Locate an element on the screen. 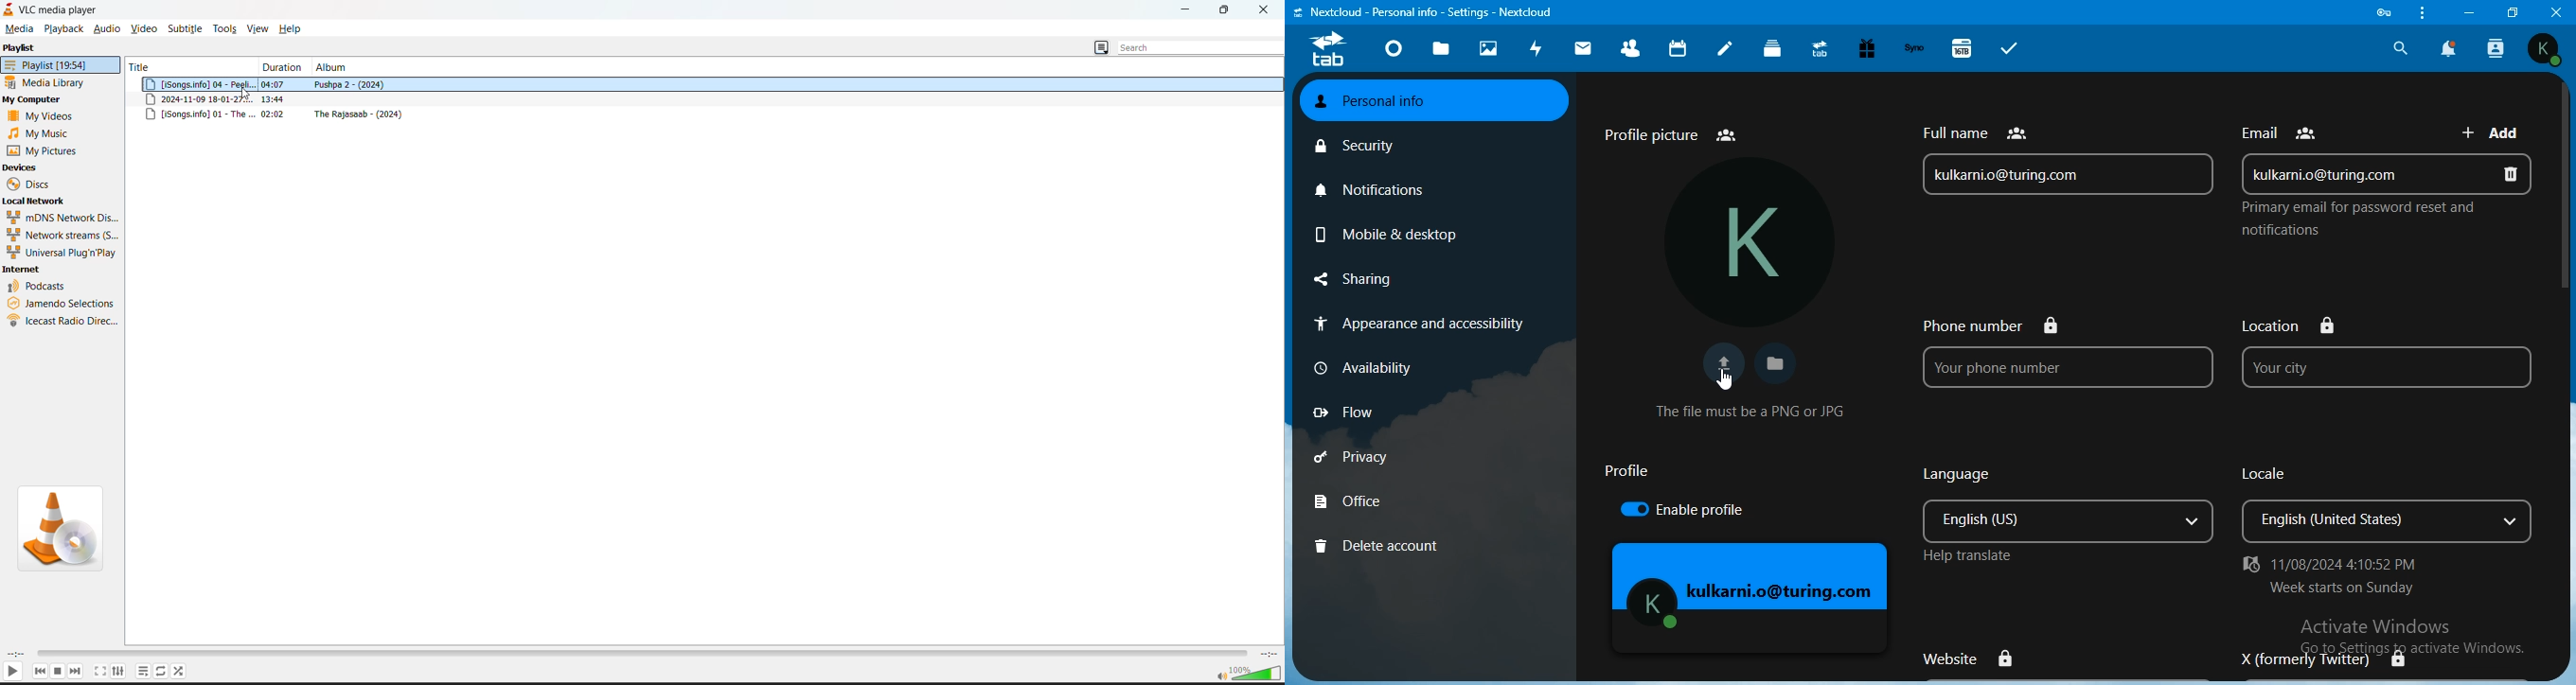 The width and height of the screenshot is (2576, 700). full name is located at coordinates (2068, 158).